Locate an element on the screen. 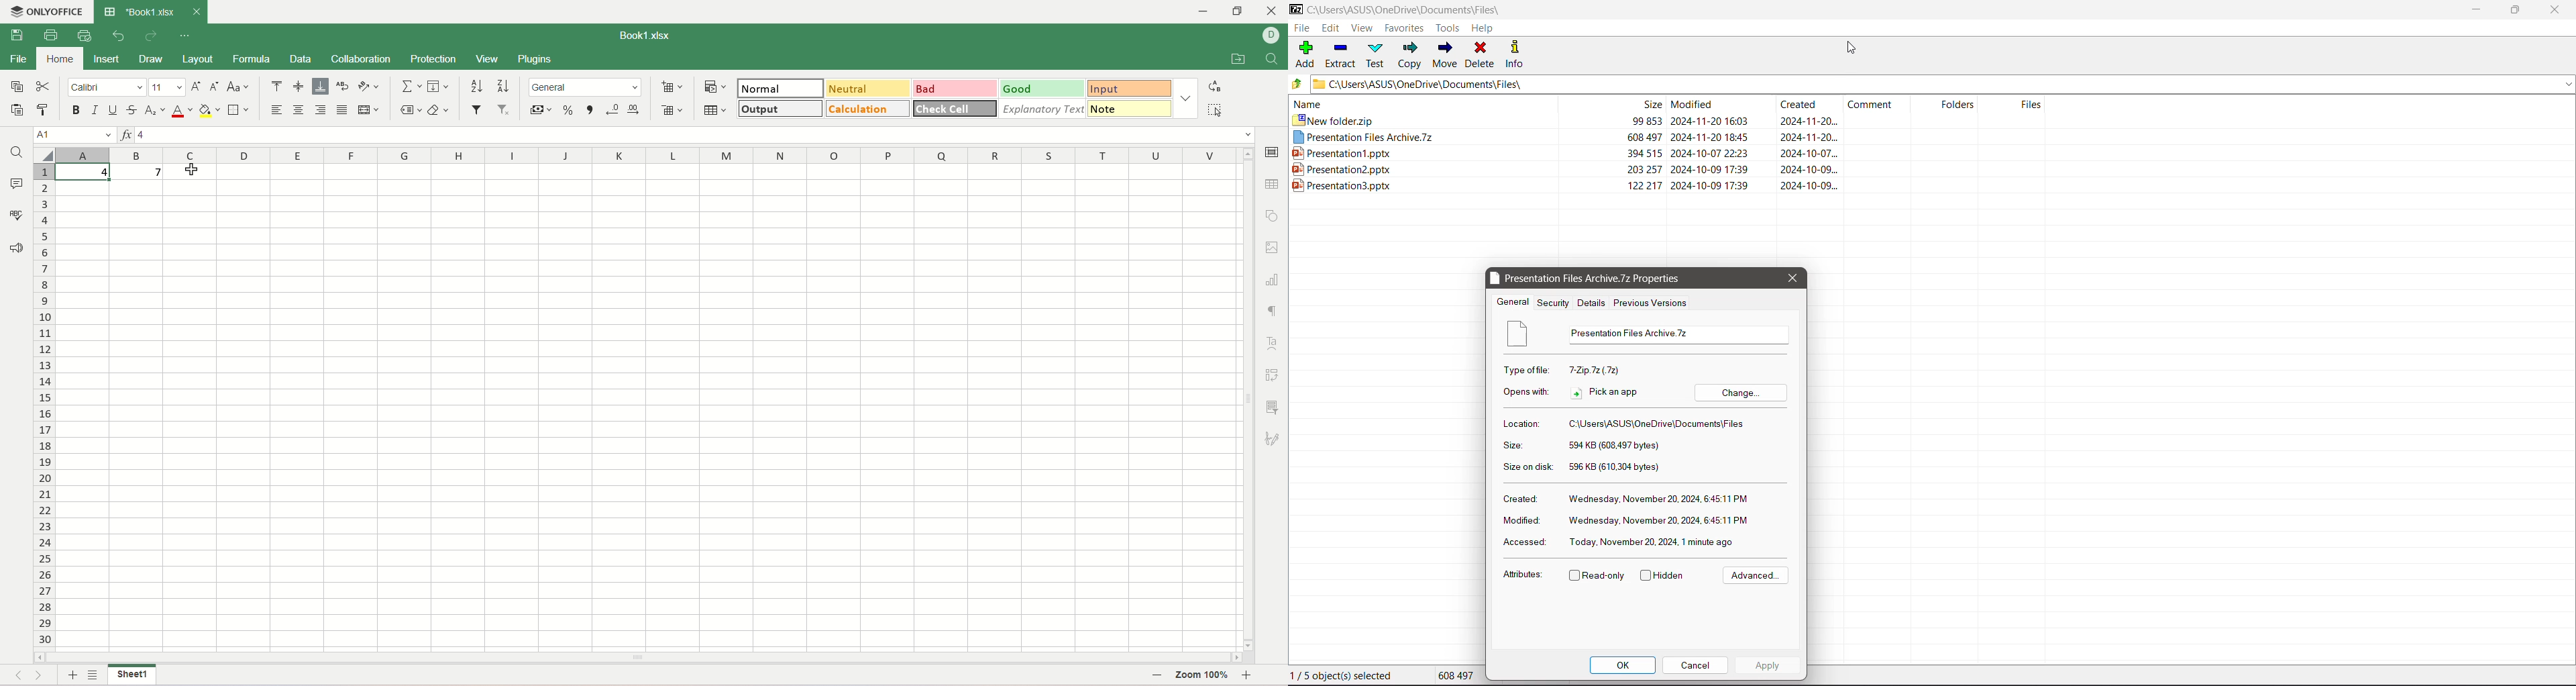  input is located at coordinates (1133, 87).